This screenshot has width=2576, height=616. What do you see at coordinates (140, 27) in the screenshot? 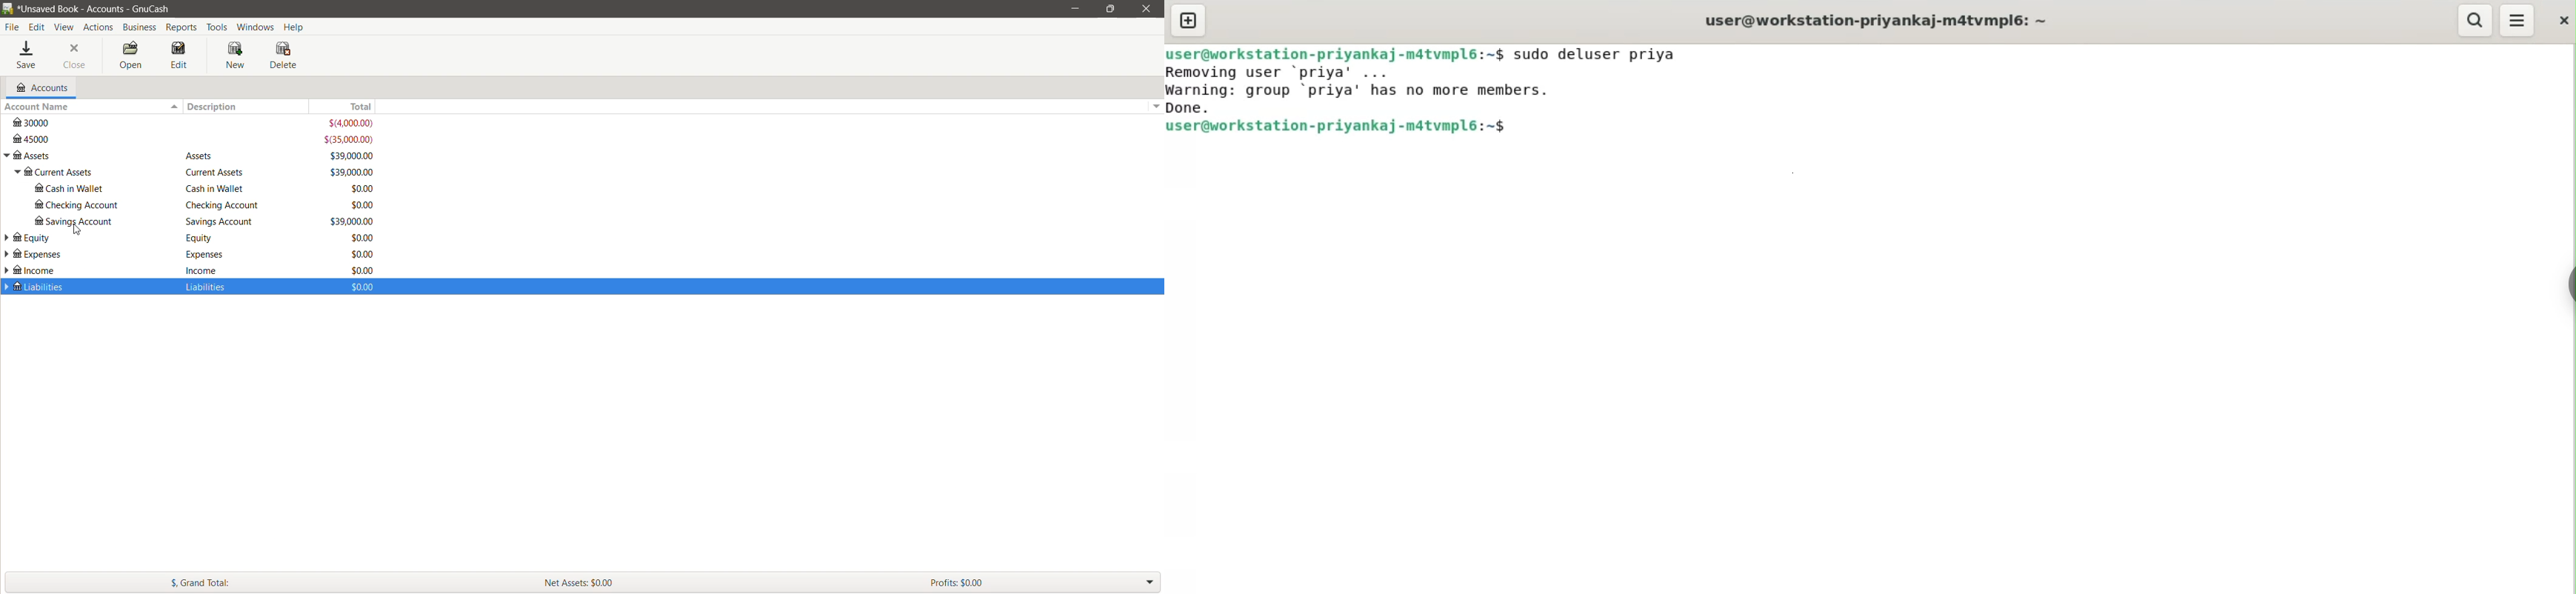
I see `Business` at bounding box center [140, 27].